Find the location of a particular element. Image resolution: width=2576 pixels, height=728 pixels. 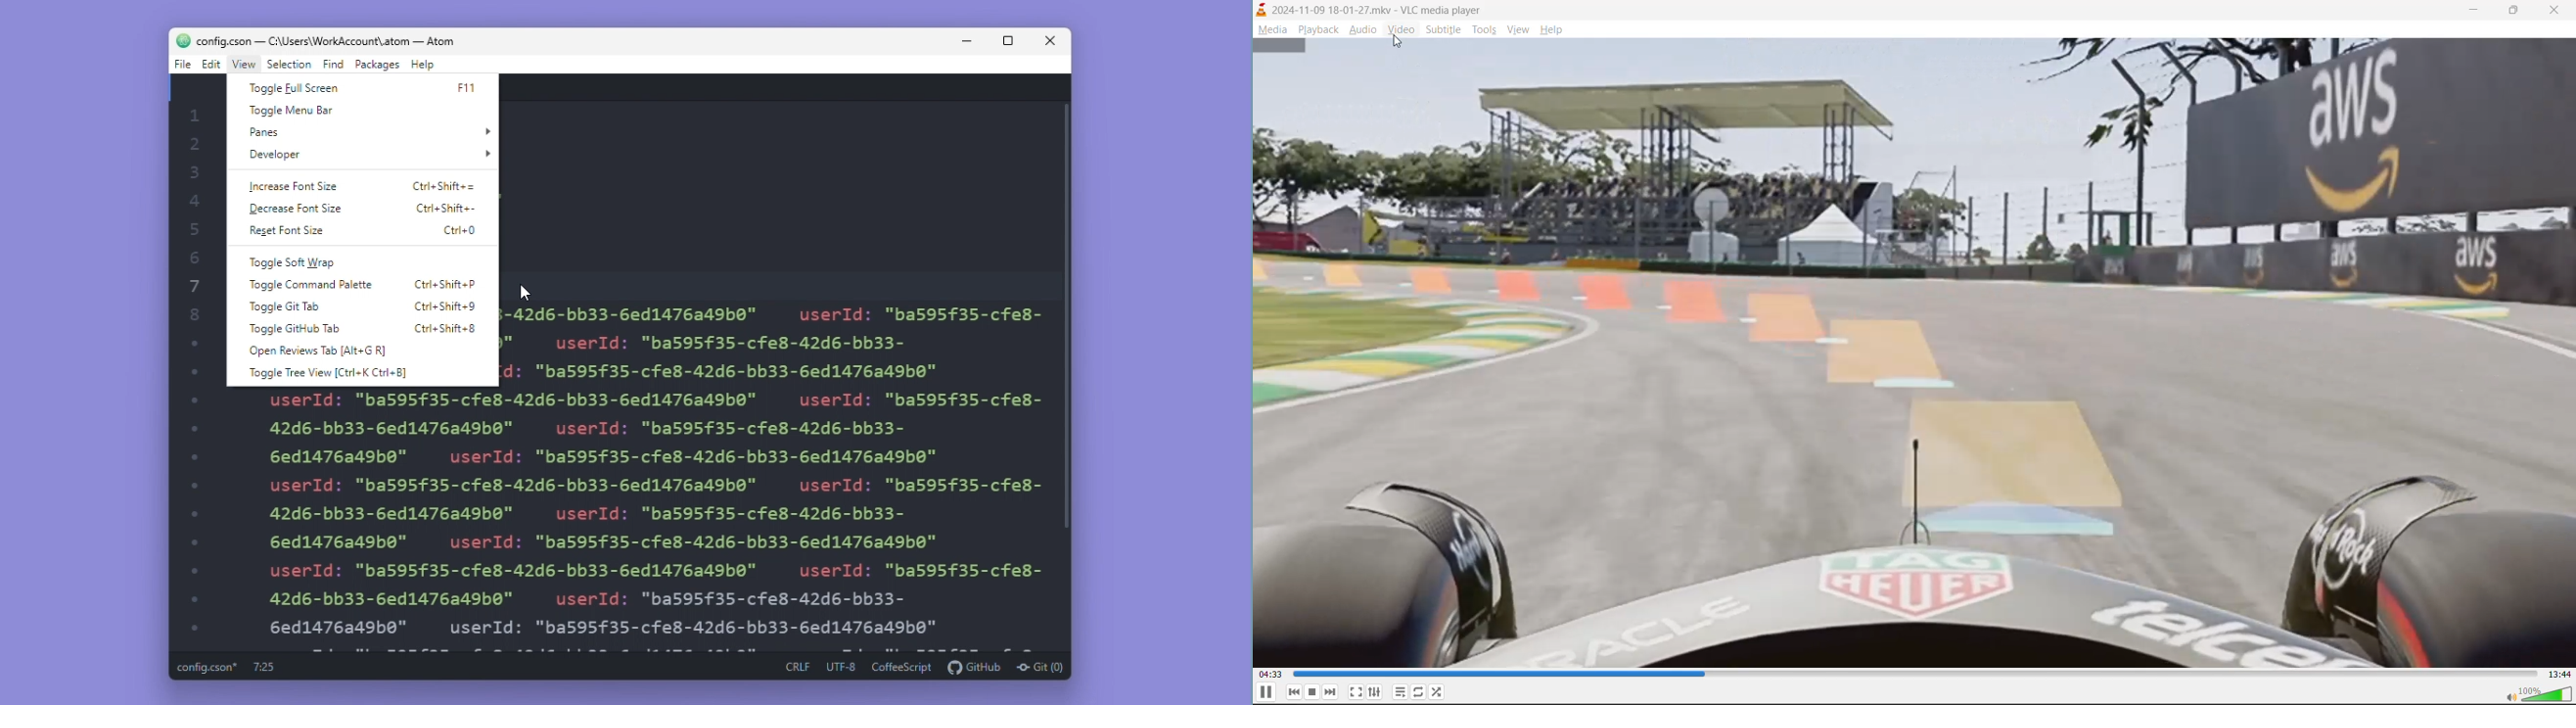

previous is located at coordinates (1294, 692).